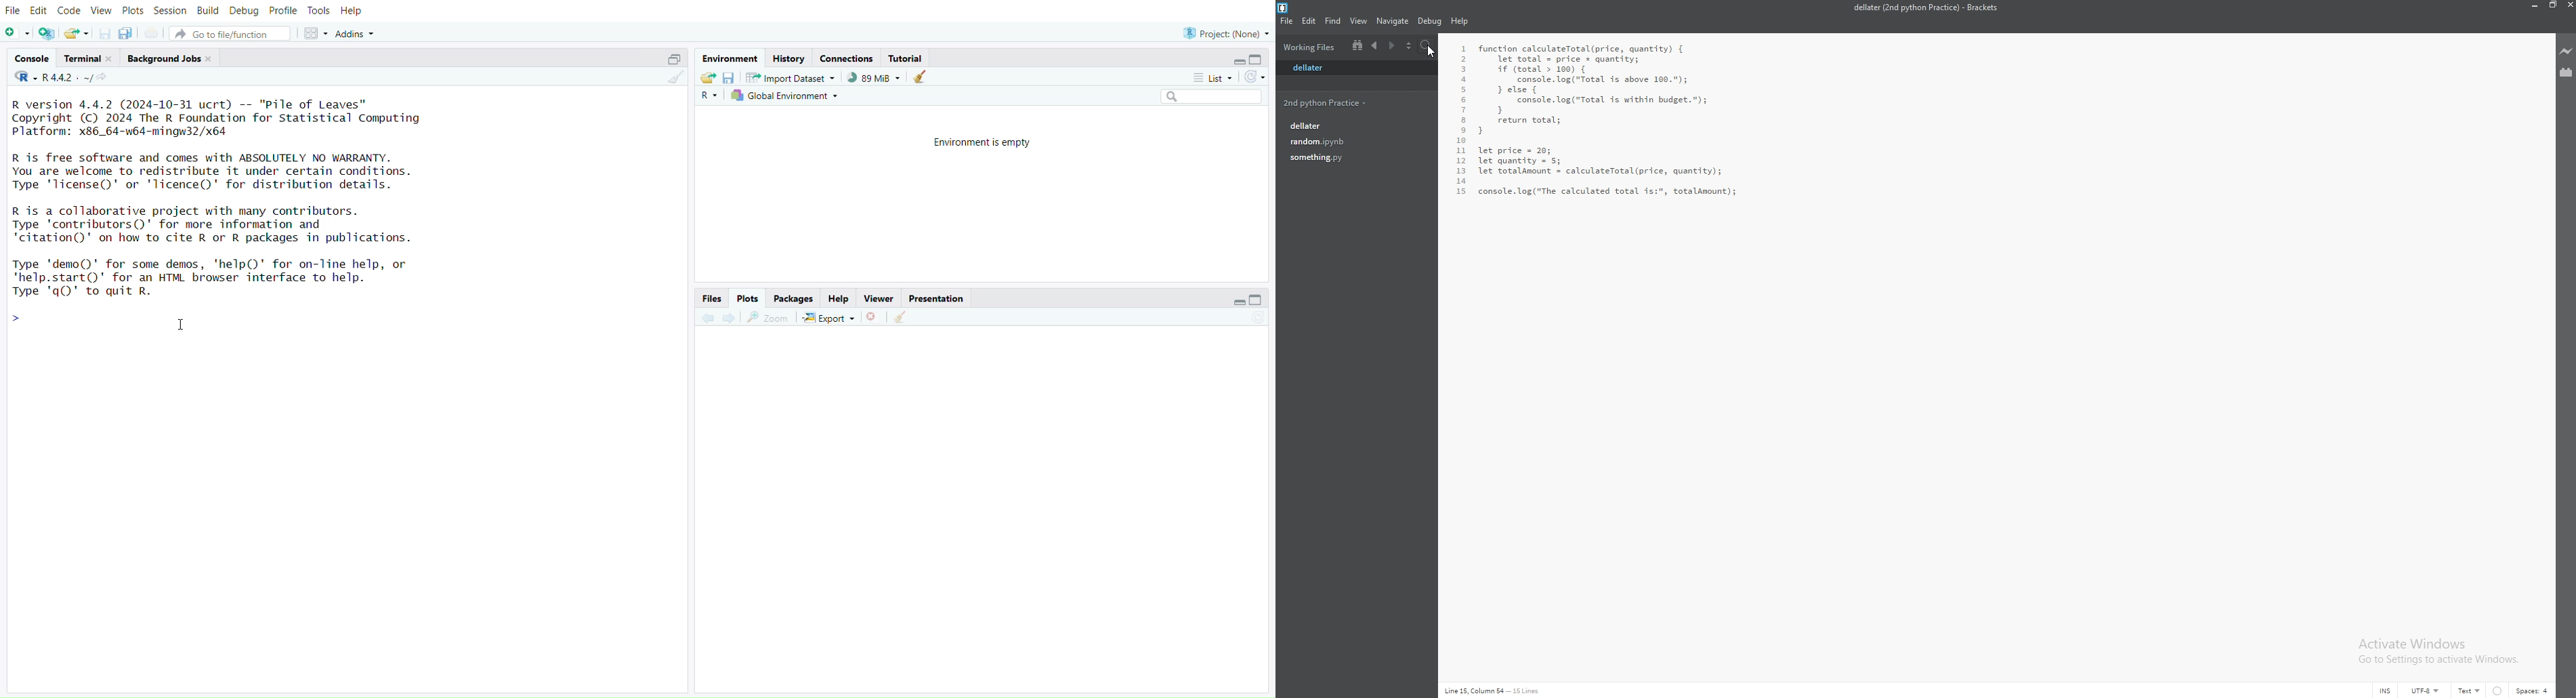  Describe the element at coordinates (70, 11) in the screenshot. I see `Code` at that location.